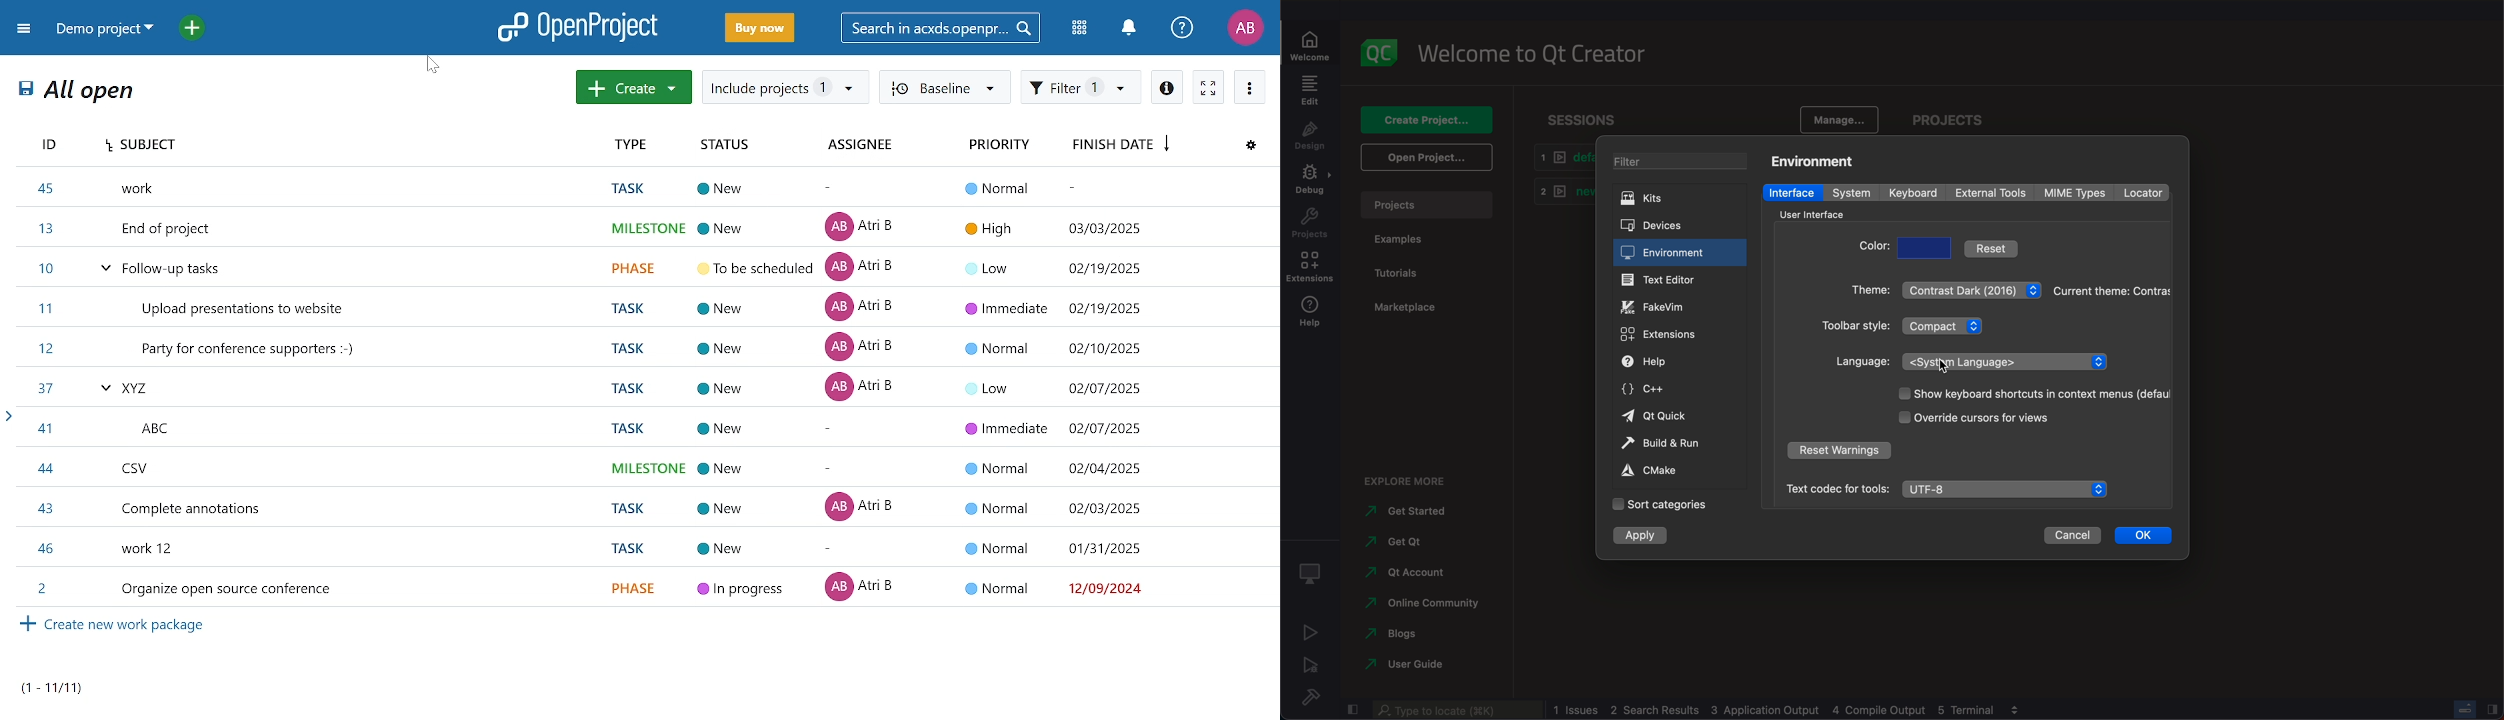 The height and width of the screenshot is (728, 2520). Describe the element at coordinates (1311, 181) in the screenshot. I see `debug` at that location.